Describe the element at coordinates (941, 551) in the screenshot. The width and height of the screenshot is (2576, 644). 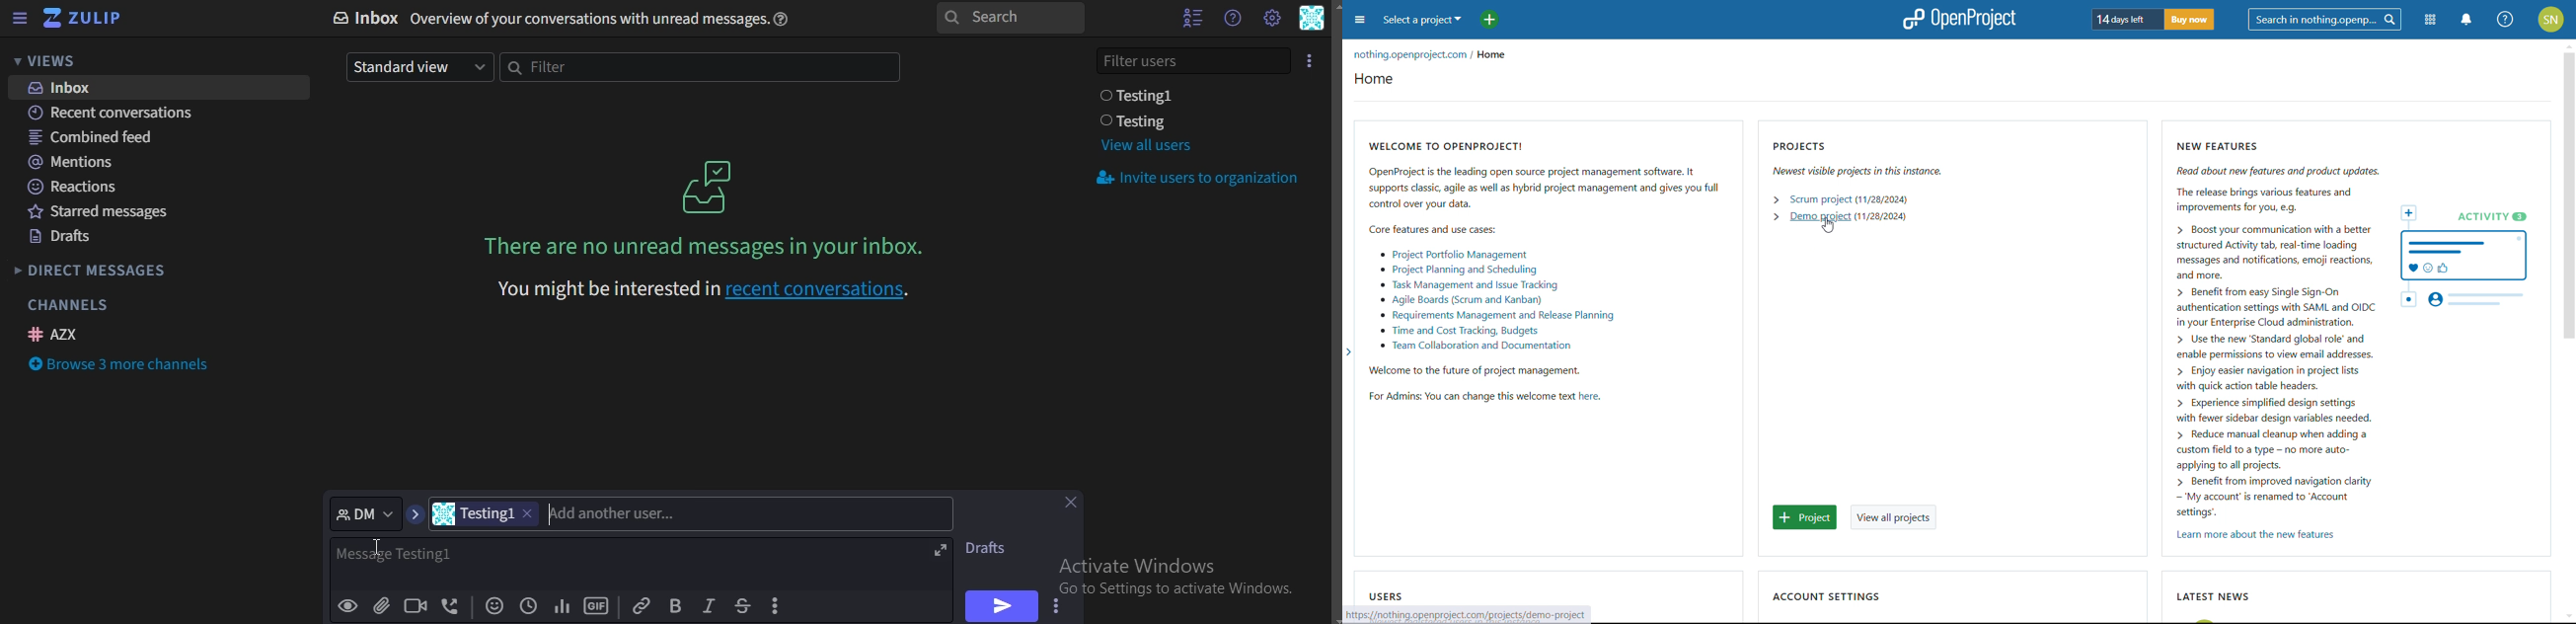
I see `expand` at that location.